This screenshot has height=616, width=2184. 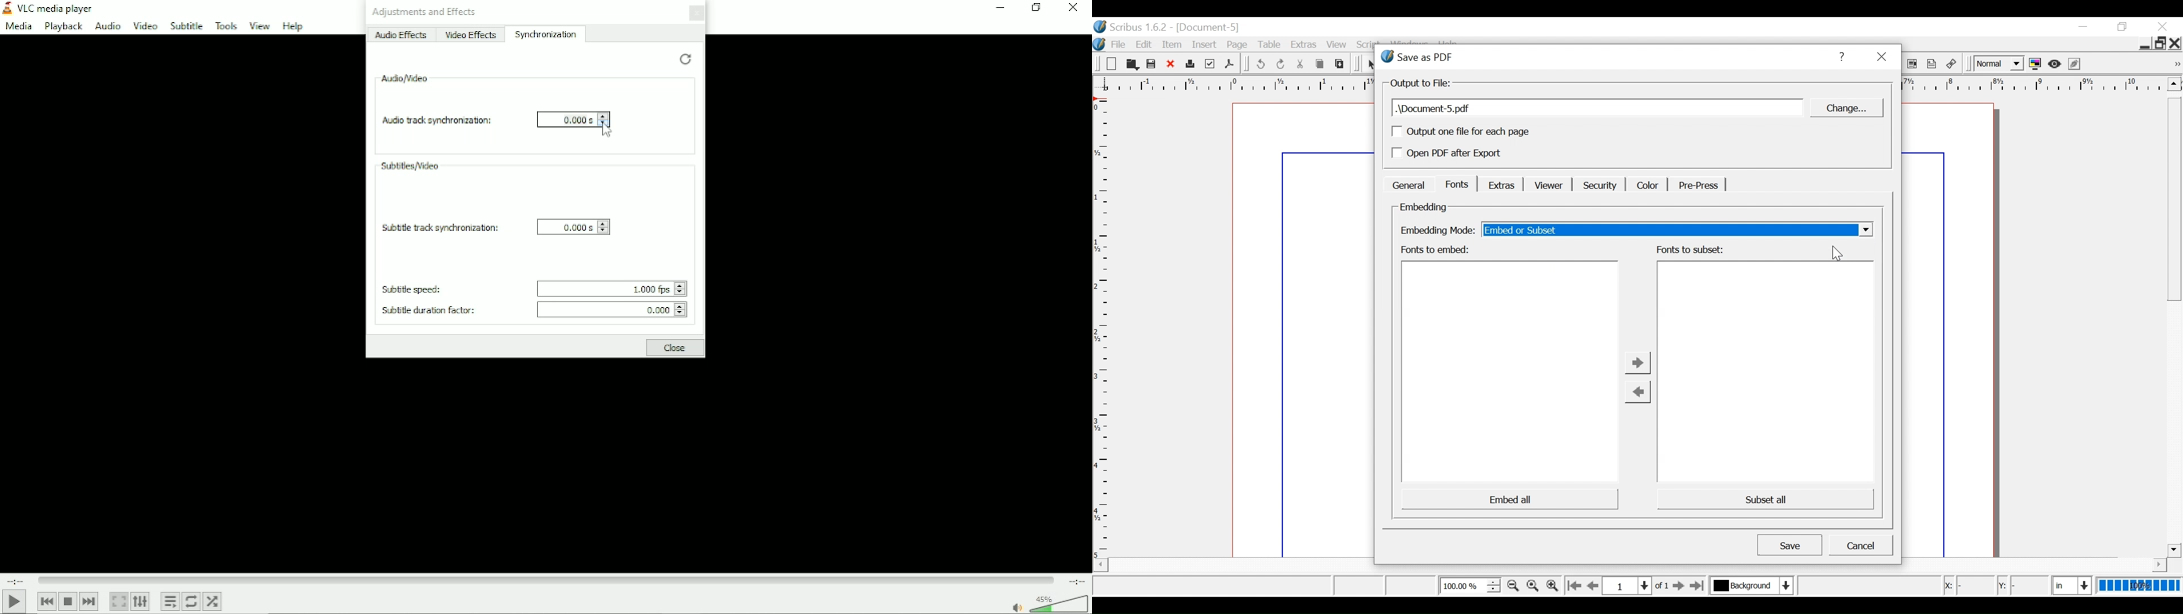 I want to click on Extras, so click(x=1500, y=184).